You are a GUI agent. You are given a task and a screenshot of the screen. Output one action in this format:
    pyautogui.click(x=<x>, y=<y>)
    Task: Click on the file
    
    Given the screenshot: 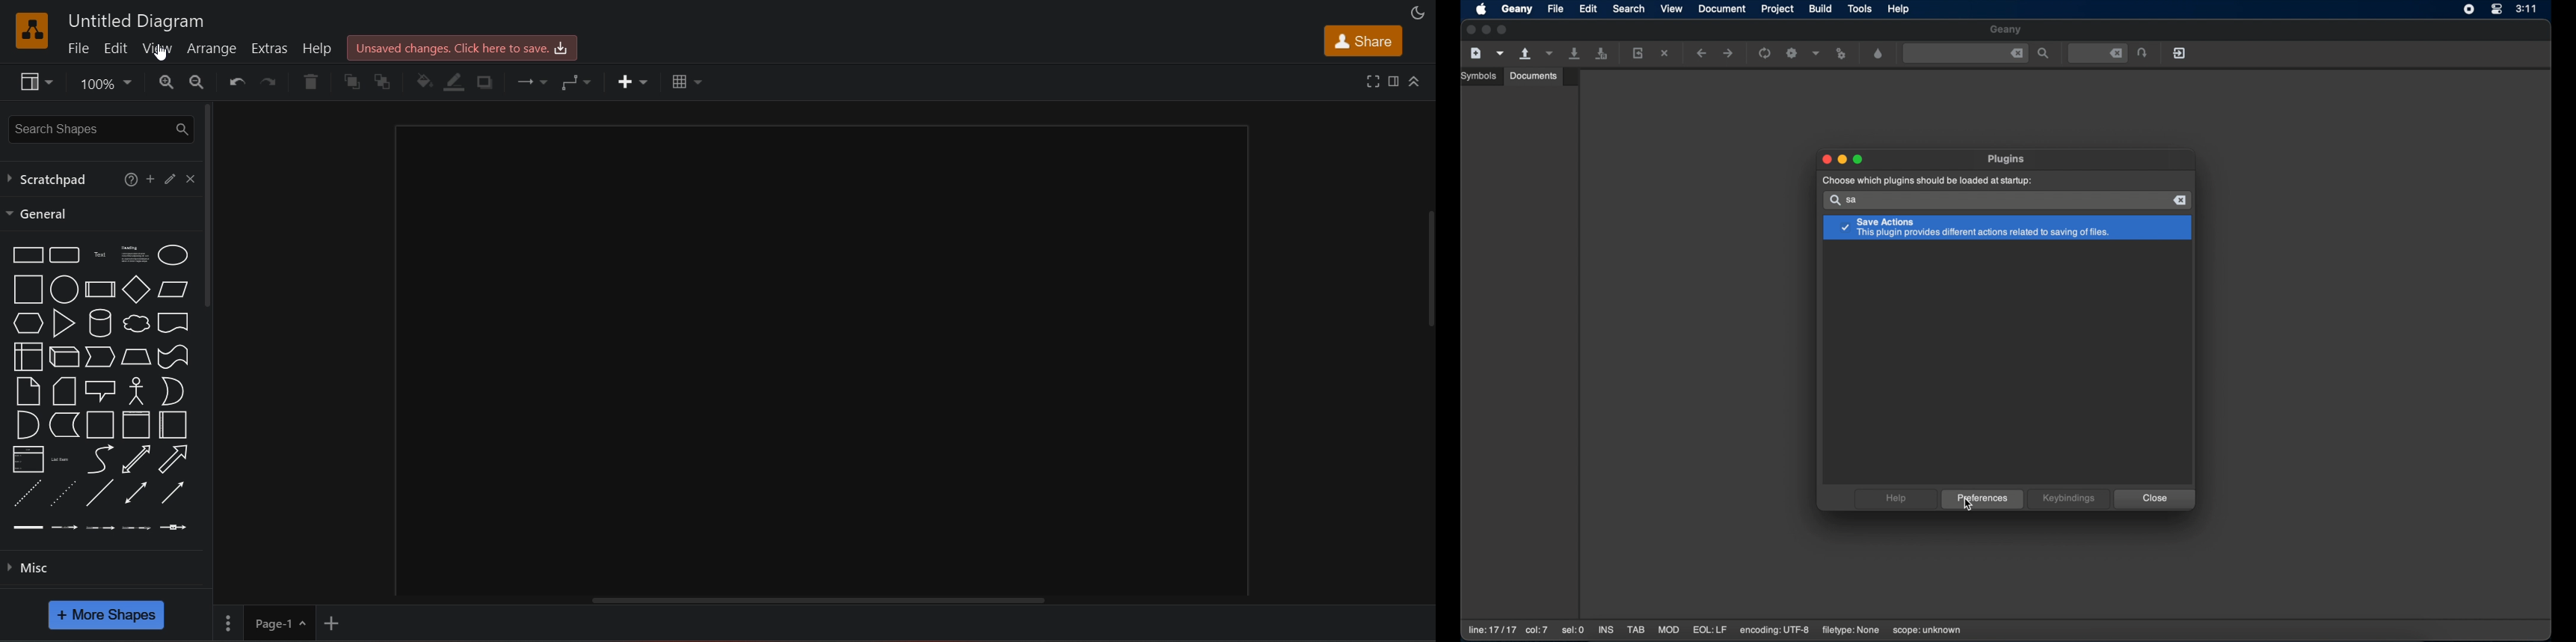 What is the action you would take?
    pyautogui.click(x=78, y=48)
    